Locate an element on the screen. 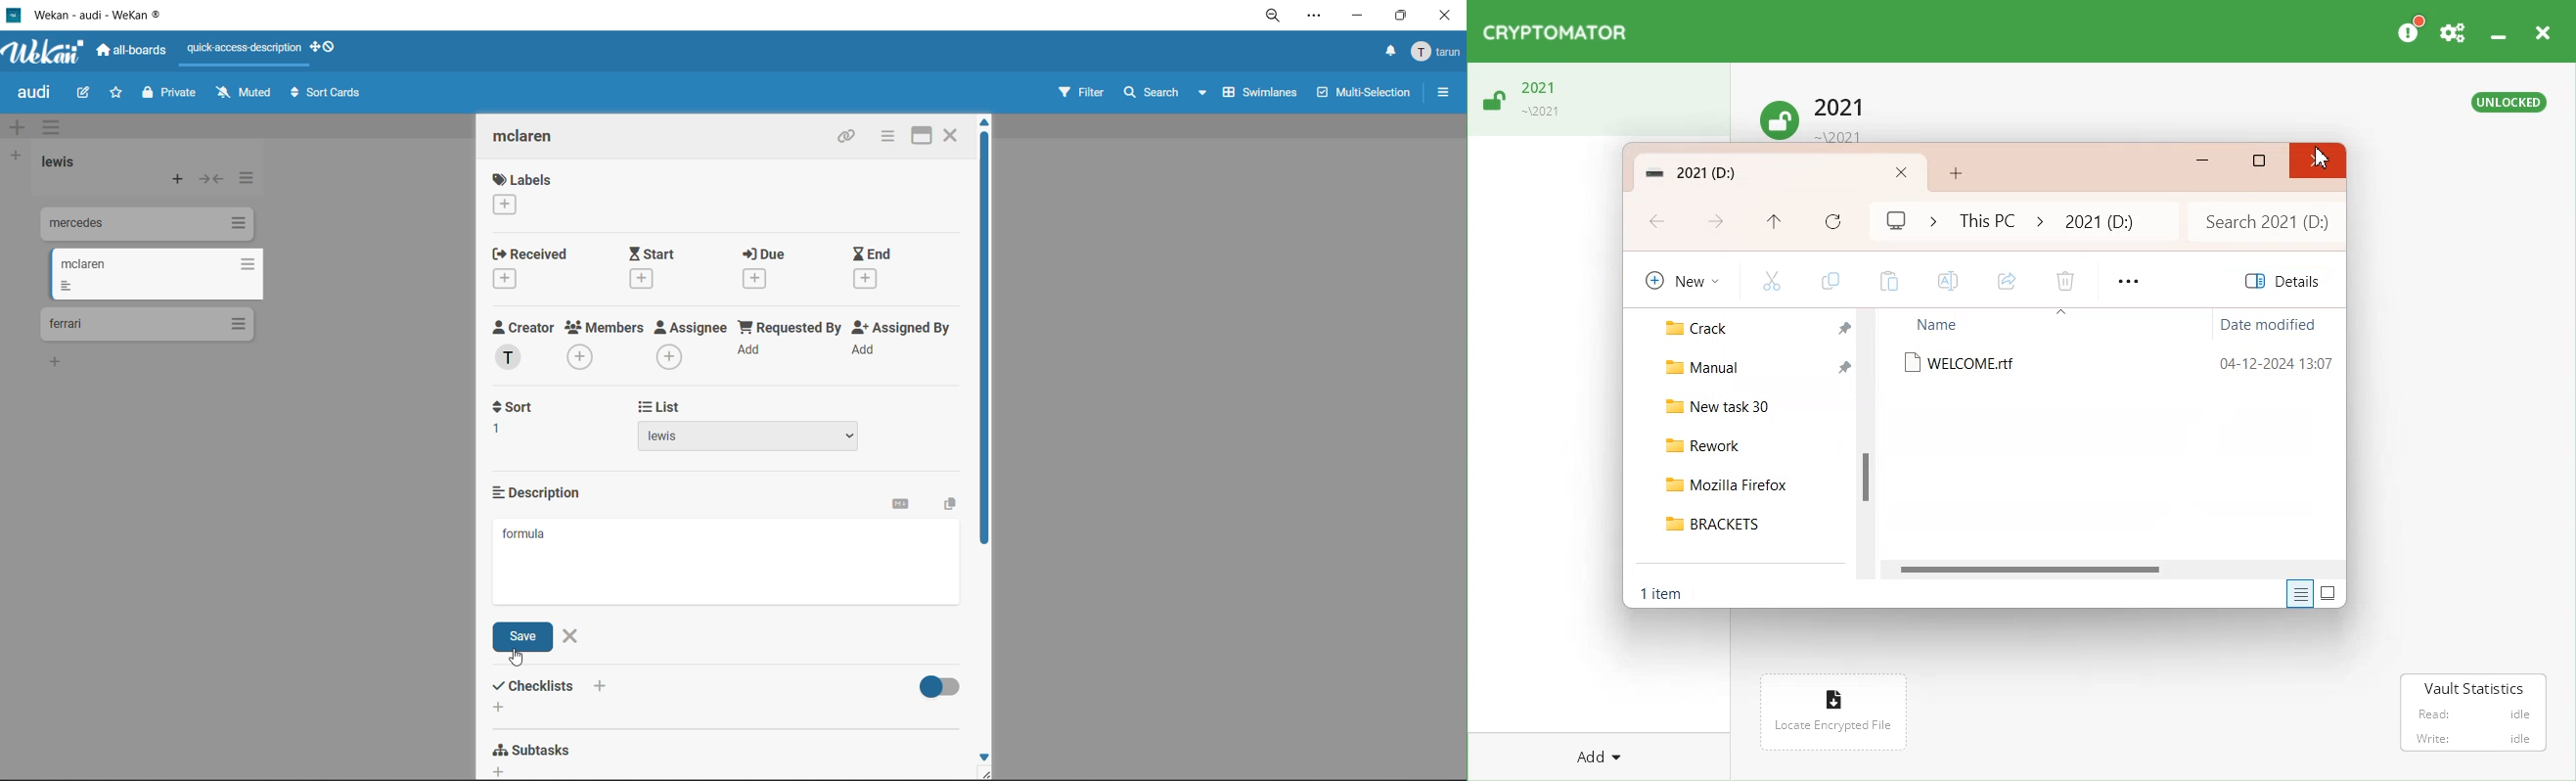 The width and height of the screenshot is (2576, 784). swimlane actions is located at coordinates (56, 128).